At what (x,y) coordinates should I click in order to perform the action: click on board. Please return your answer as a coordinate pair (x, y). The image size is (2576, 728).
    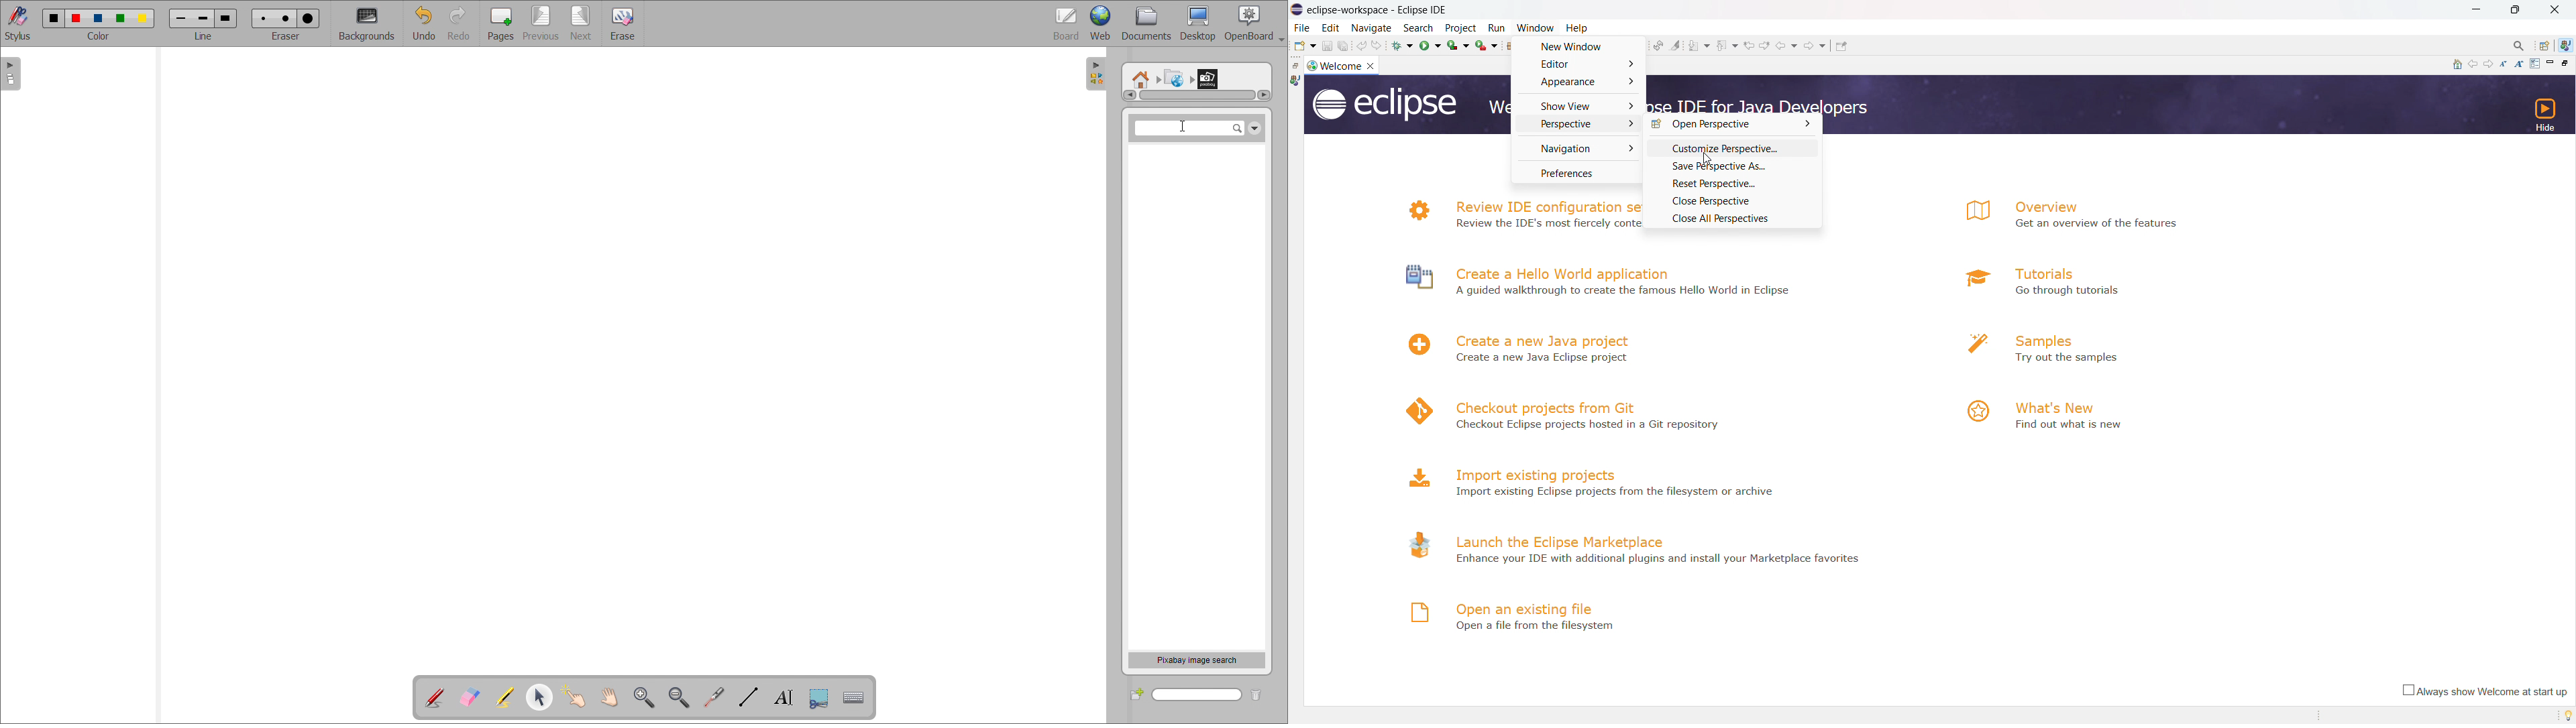
    Looking at the image, I should click on (1067, 23).